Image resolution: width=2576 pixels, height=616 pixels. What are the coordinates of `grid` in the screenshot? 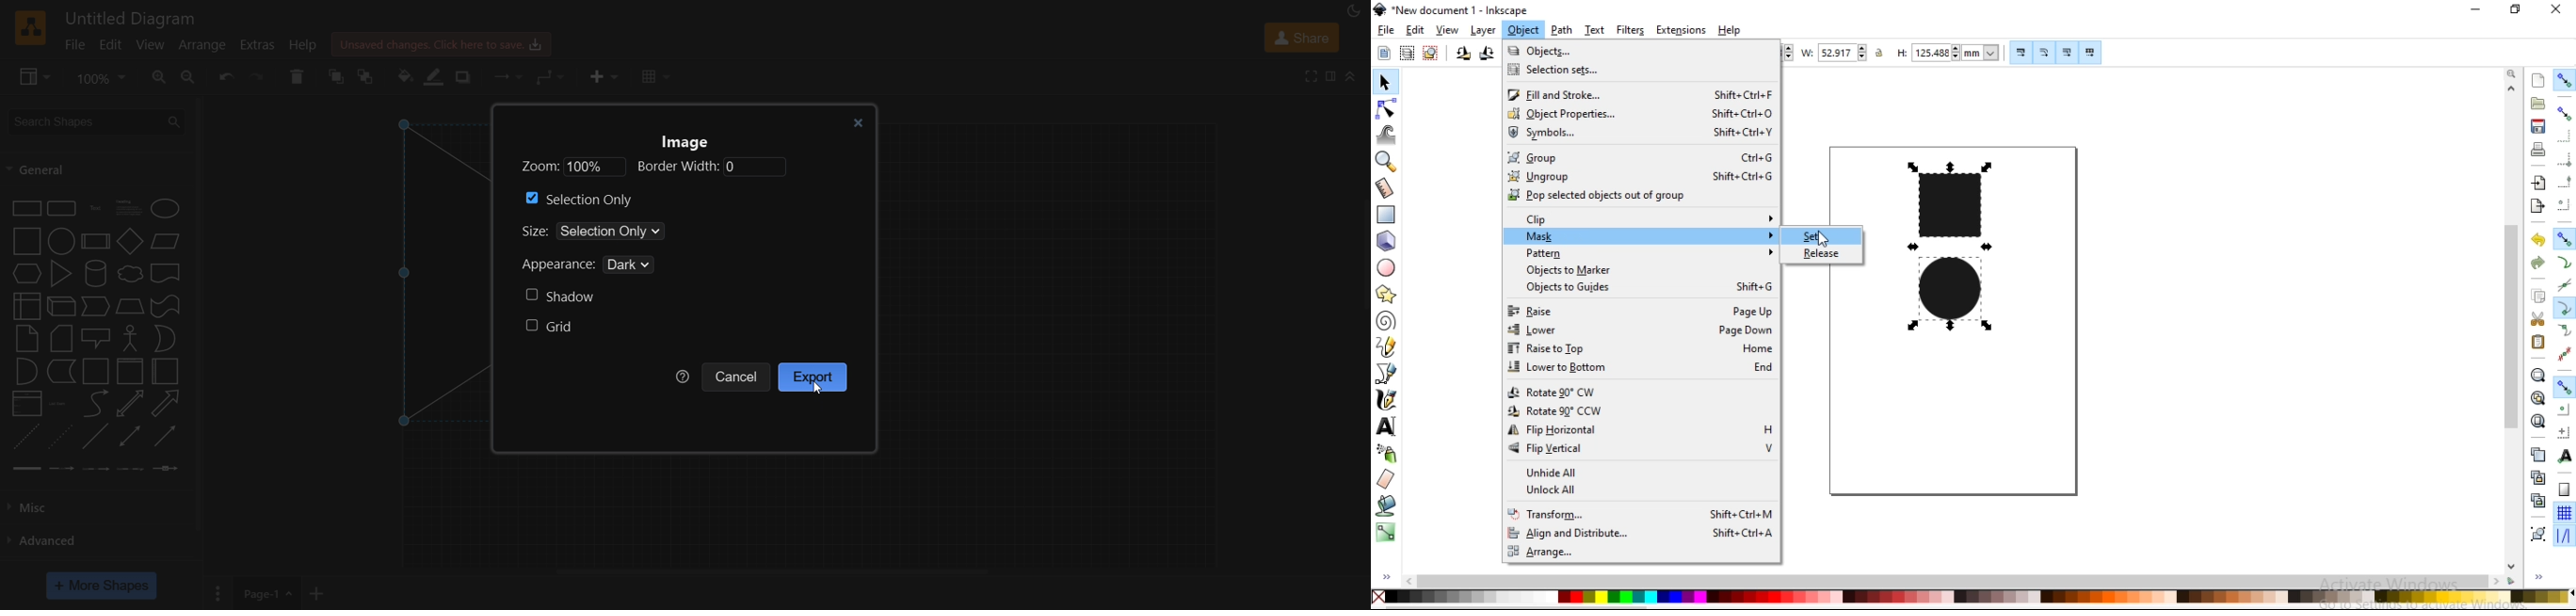 It's located at (551, 329).